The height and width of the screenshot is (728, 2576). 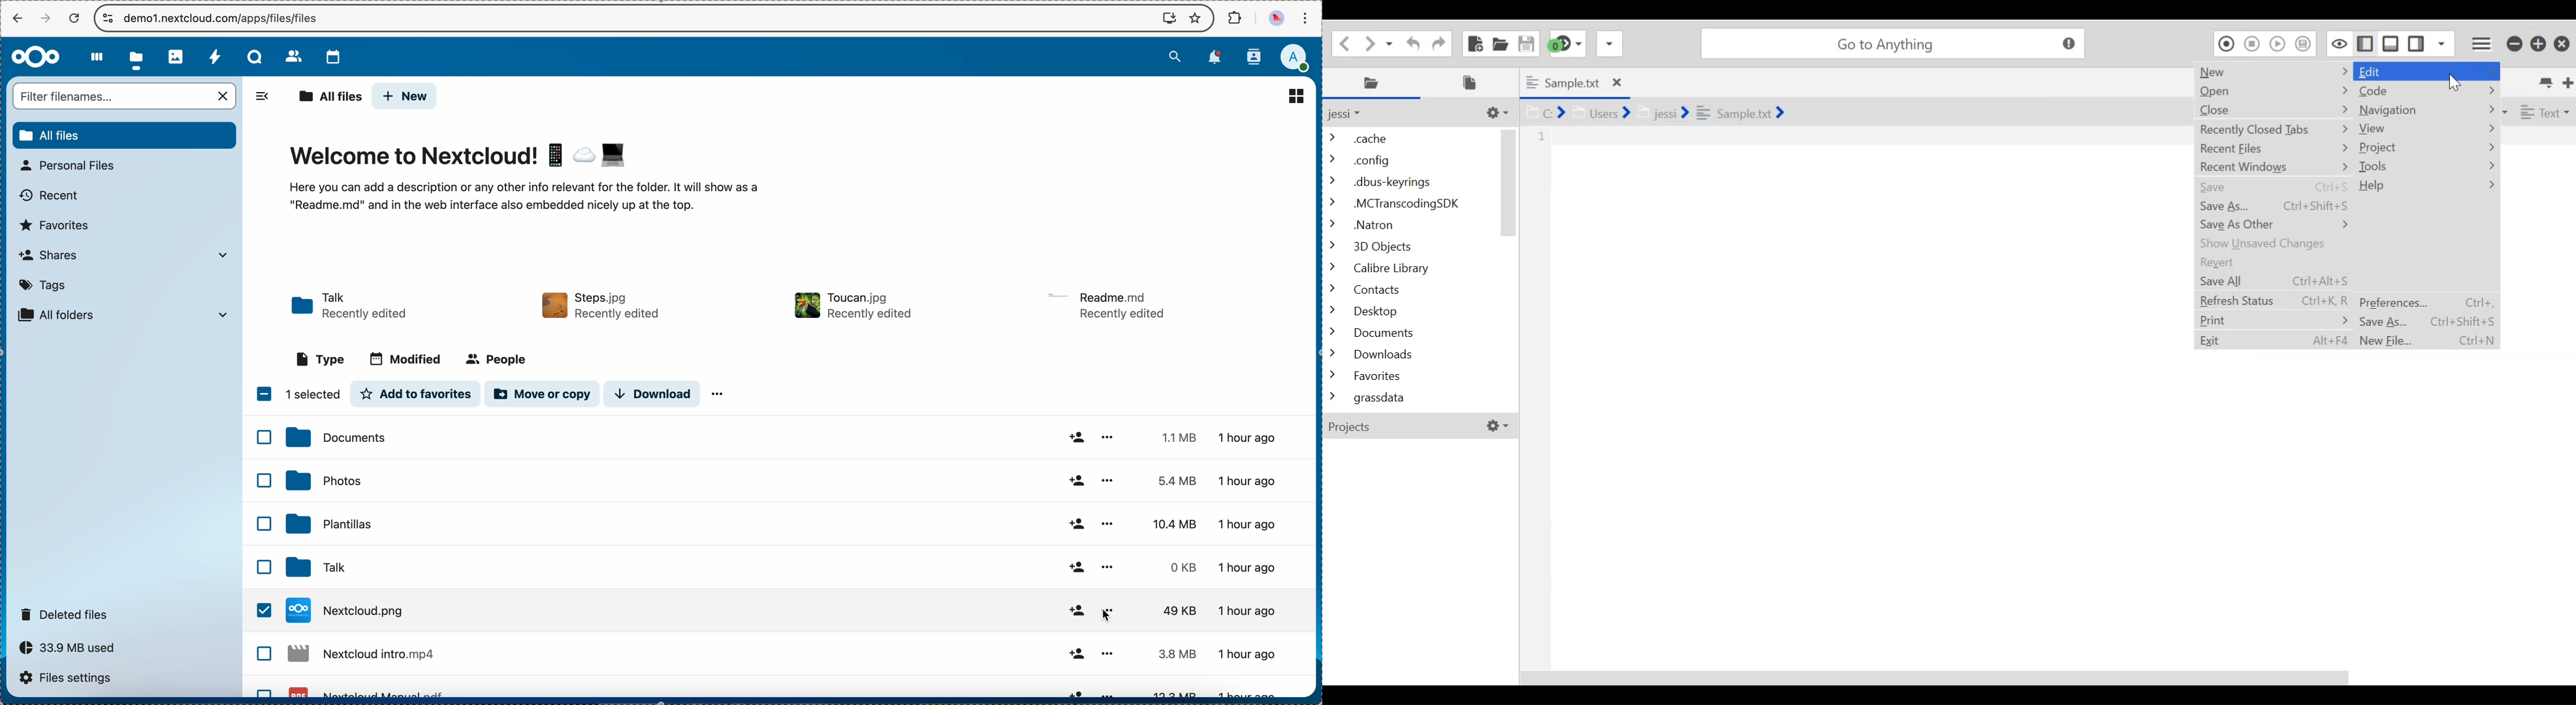 I want to click on Talk, so click(x=786, y=611).